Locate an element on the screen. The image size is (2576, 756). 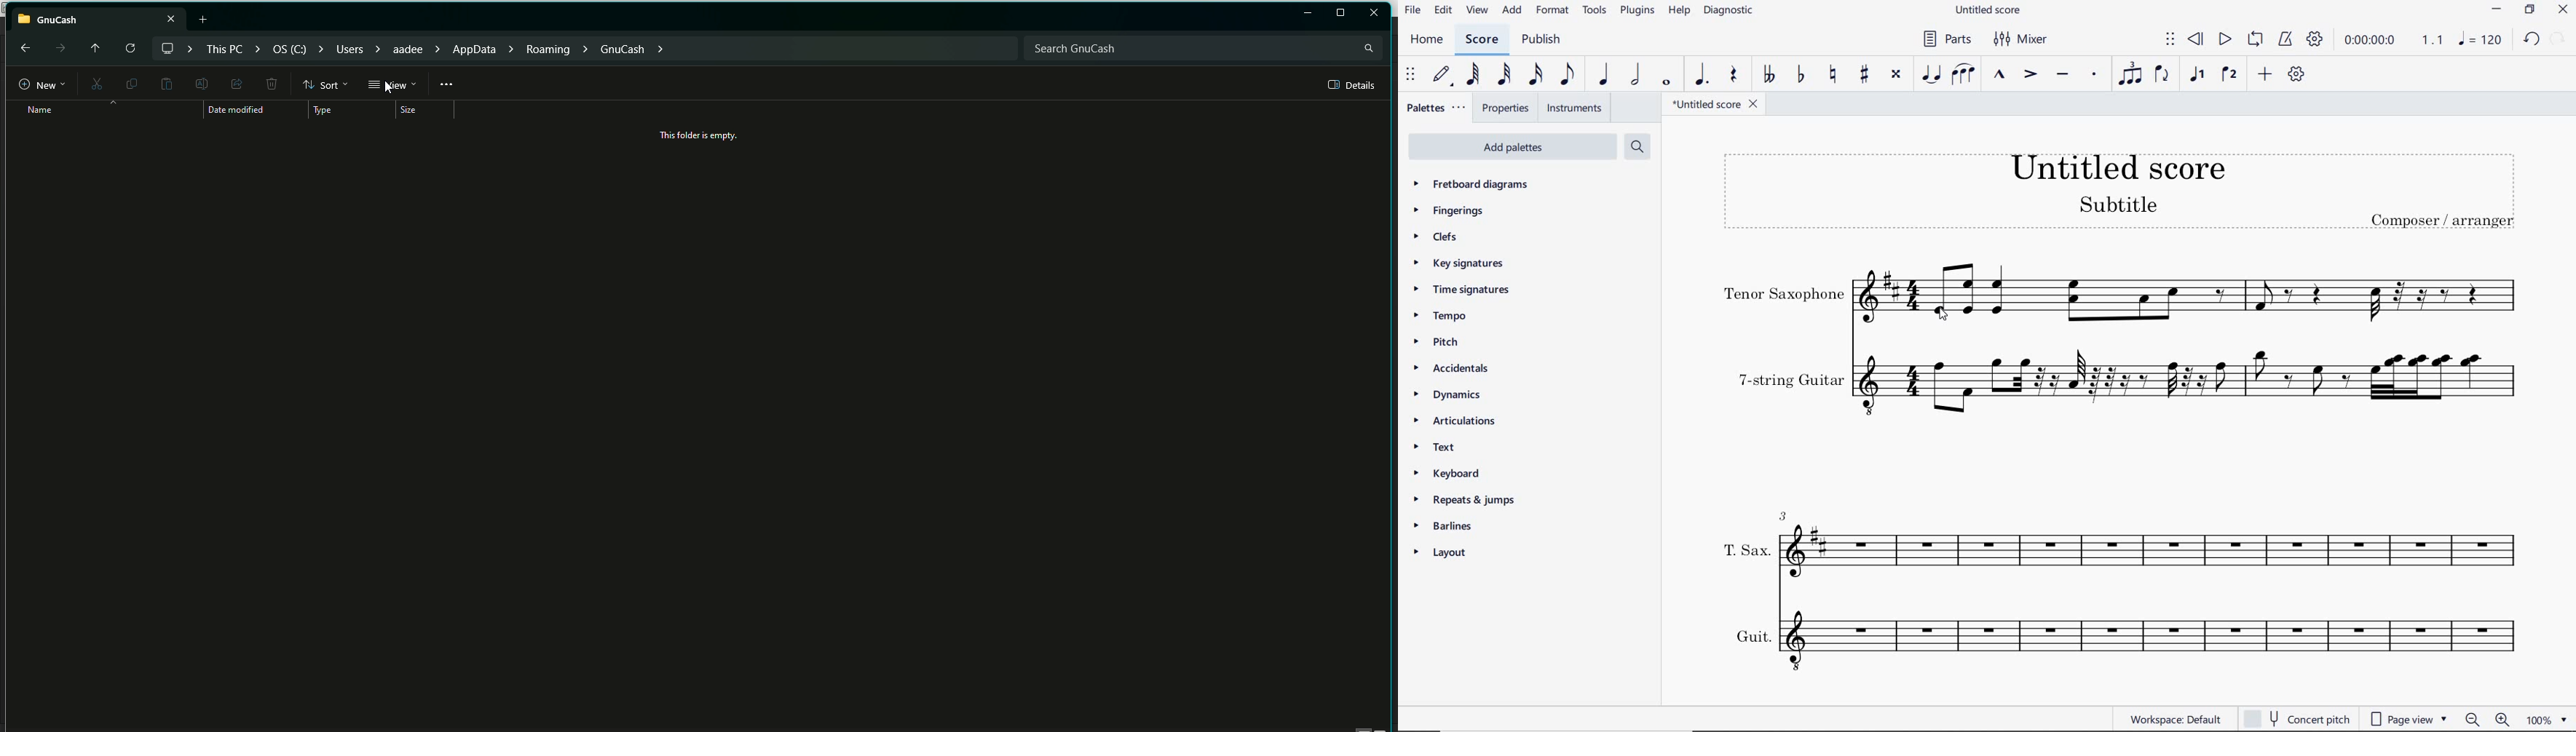
ZOOM FACTOR is located at coordinates (2549, 721).